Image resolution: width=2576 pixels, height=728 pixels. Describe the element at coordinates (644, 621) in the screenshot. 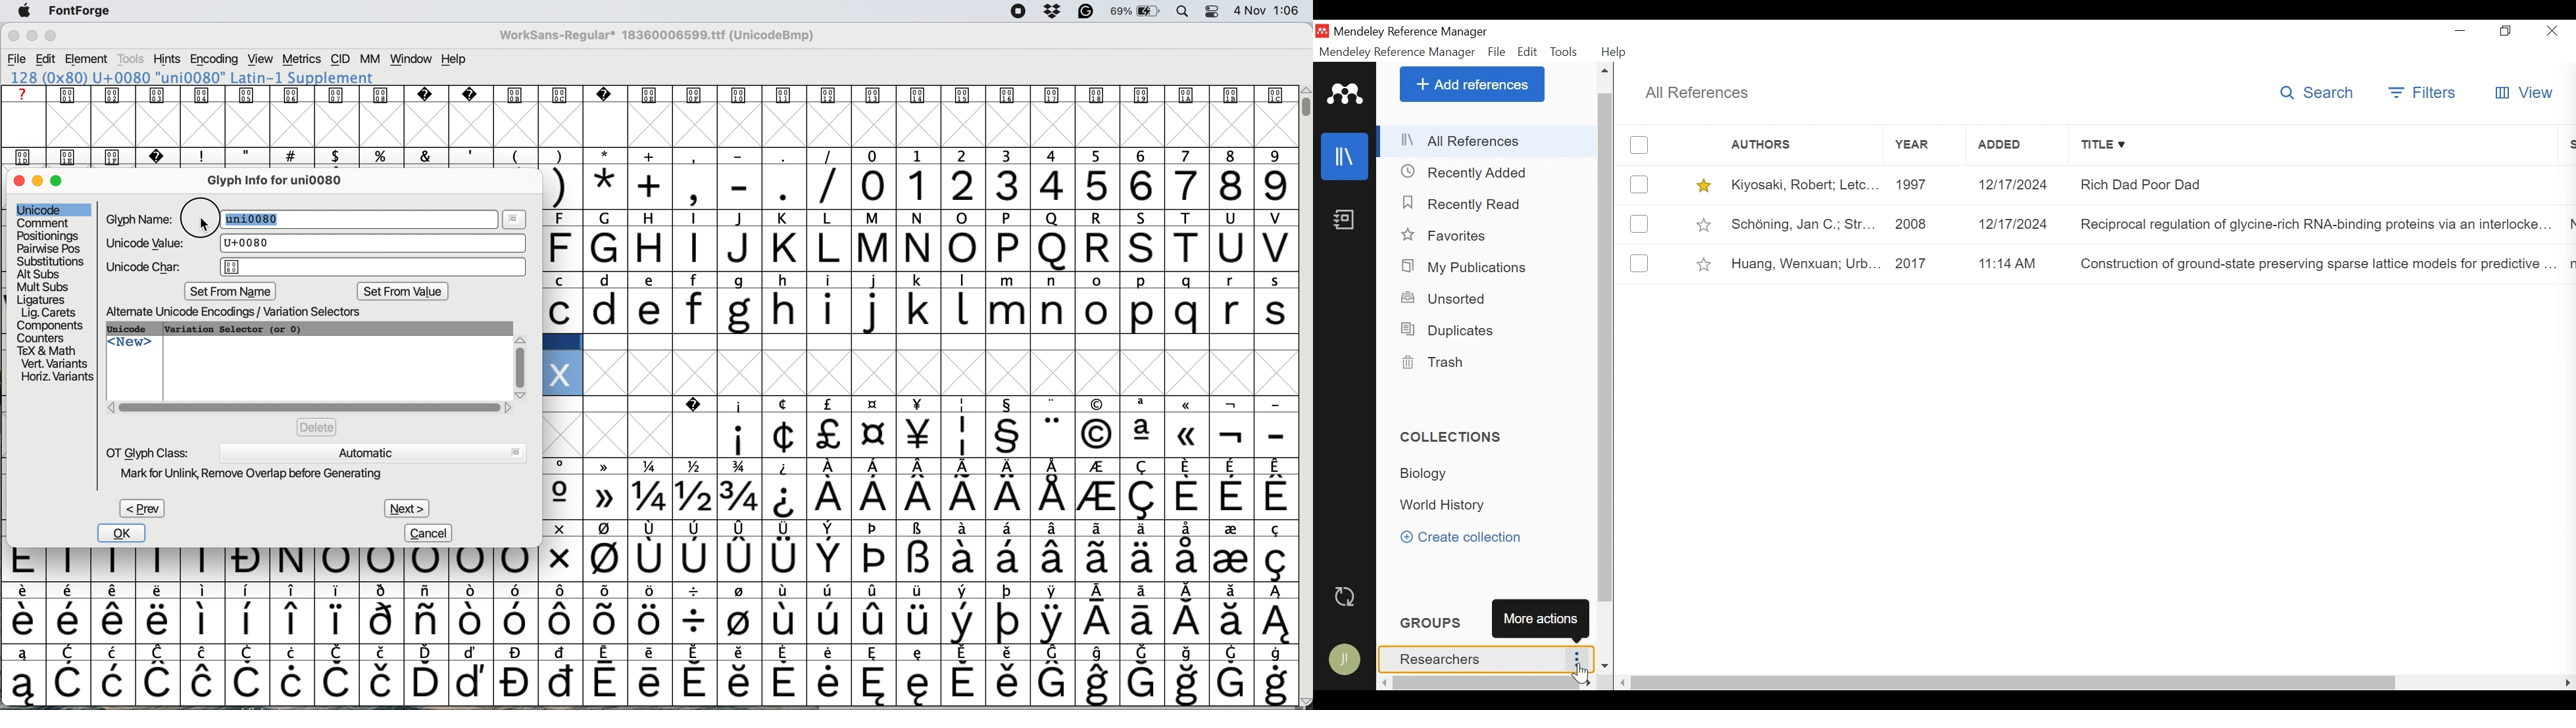

I see `special characters` at that location.